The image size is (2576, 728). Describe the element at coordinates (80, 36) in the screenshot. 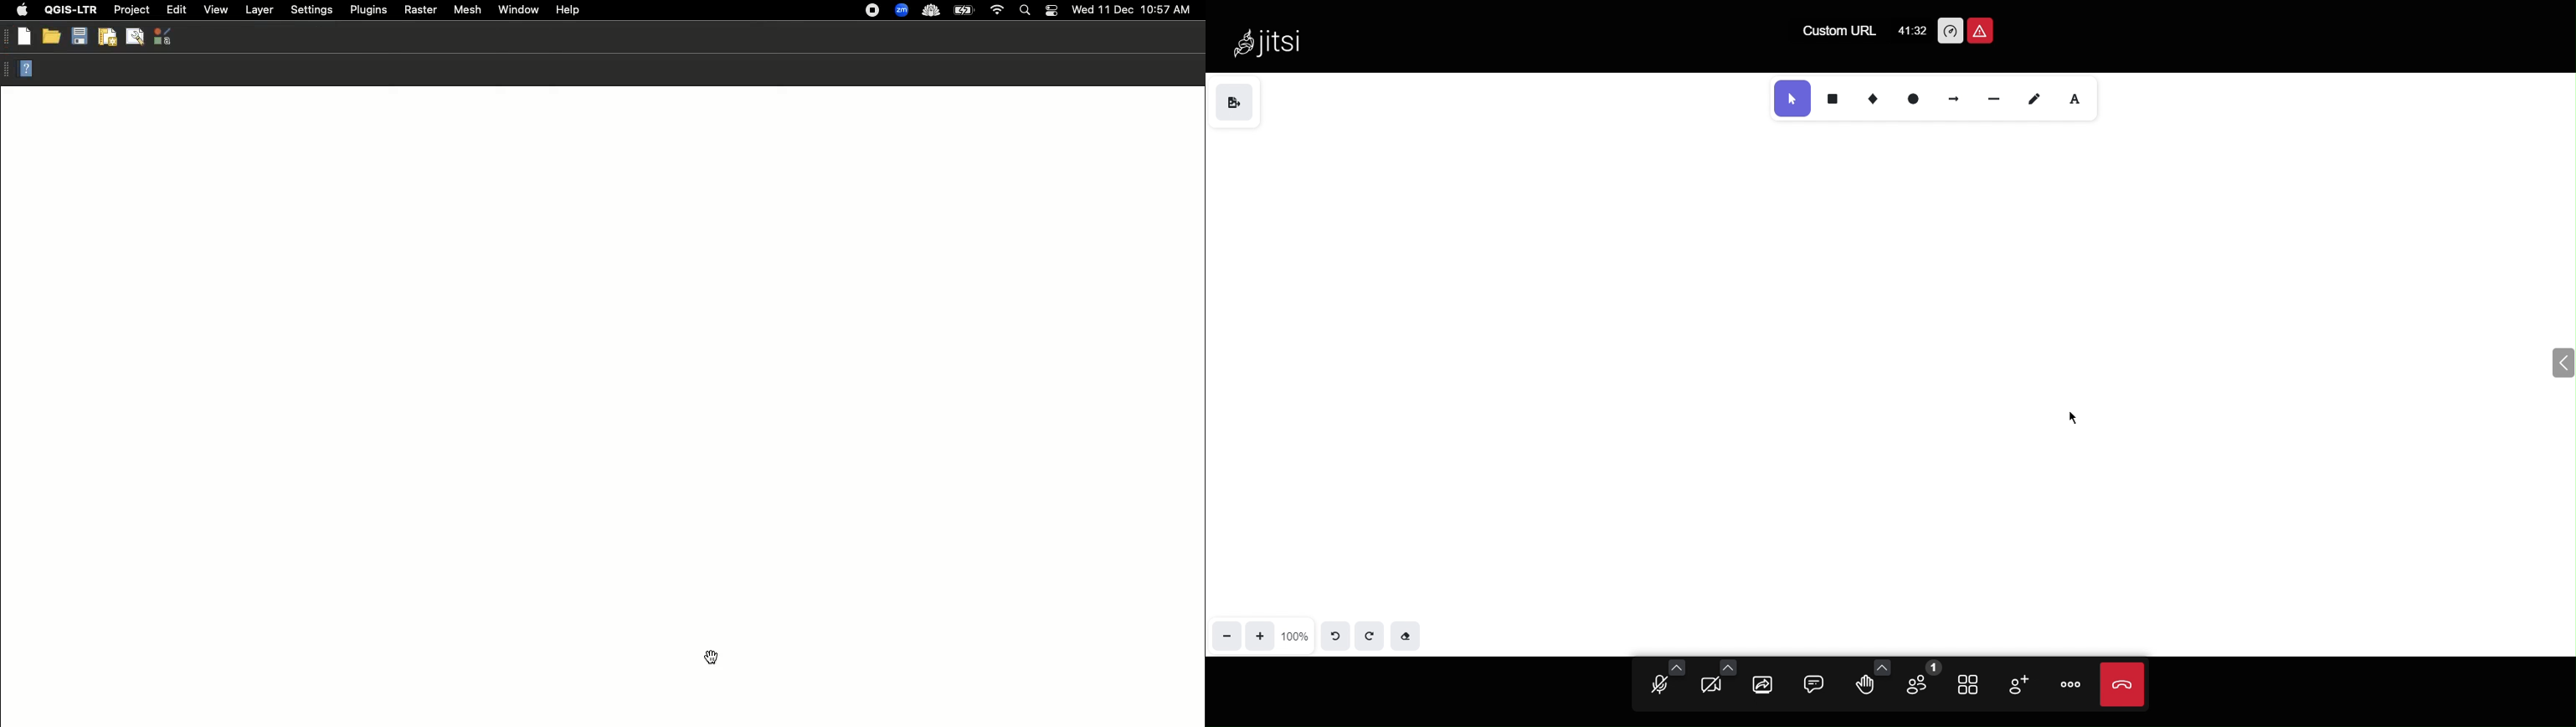

I see `save file` at that location.